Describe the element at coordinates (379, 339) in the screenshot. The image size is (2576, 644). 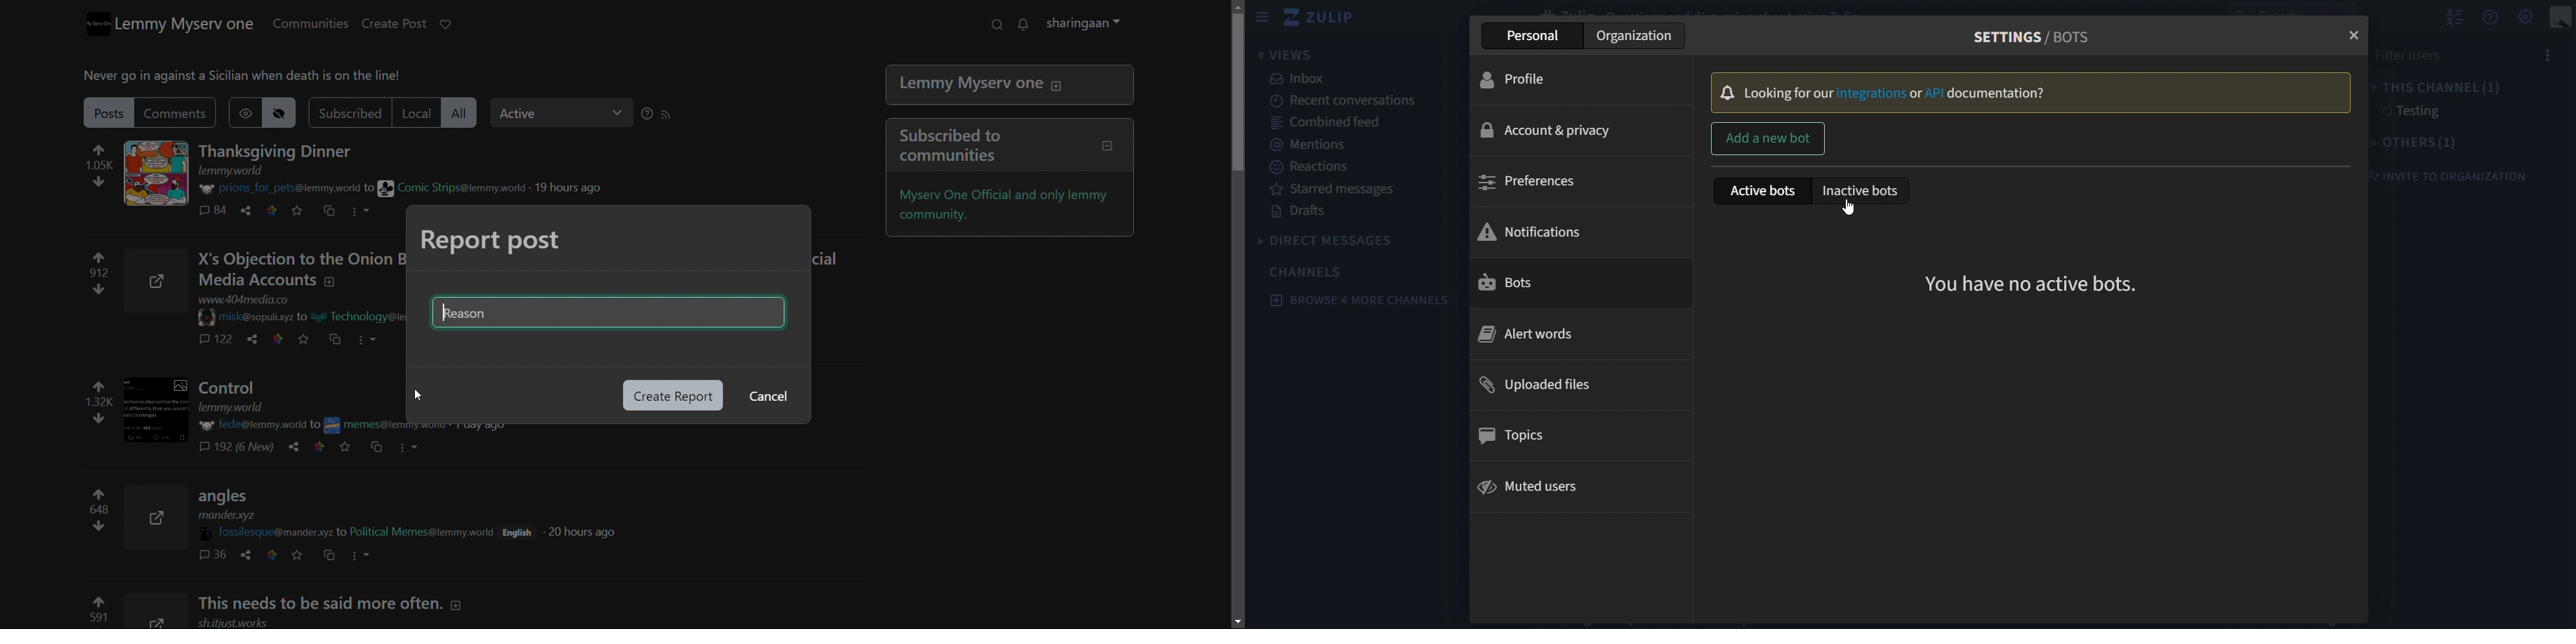
I see `More` at that location.